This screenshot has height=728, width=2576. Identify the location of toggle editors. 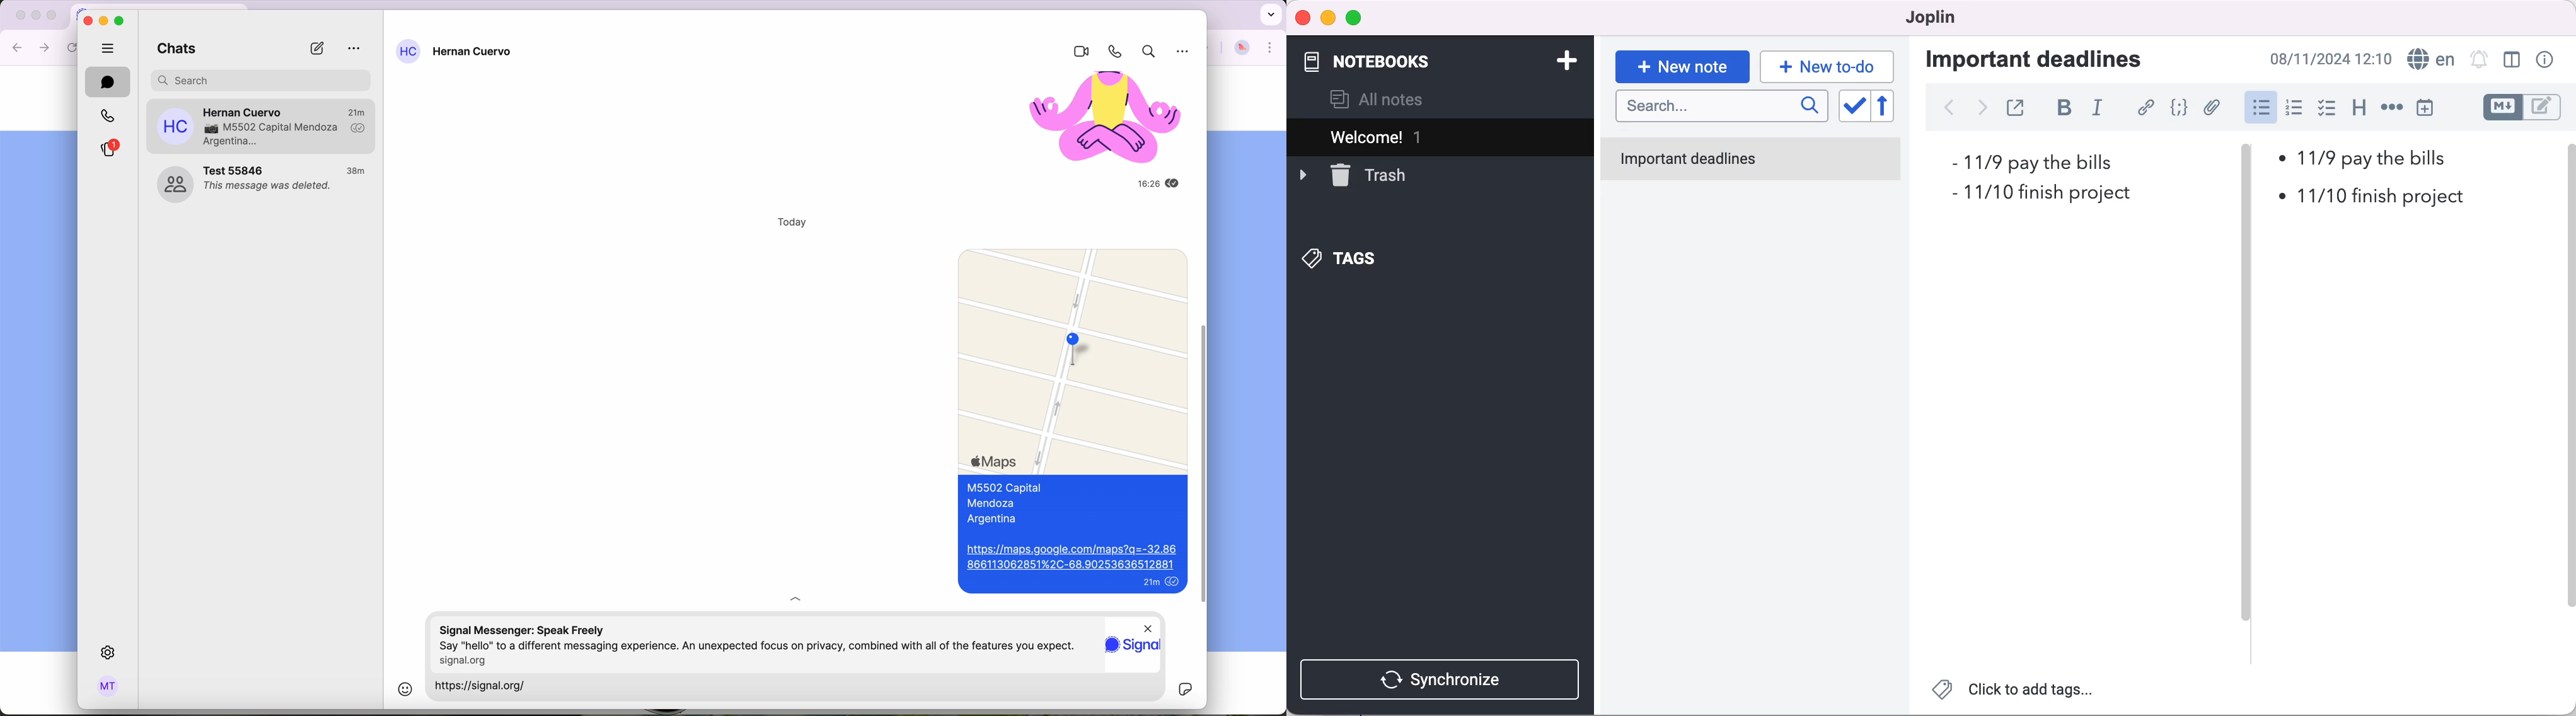
(2526, 110).